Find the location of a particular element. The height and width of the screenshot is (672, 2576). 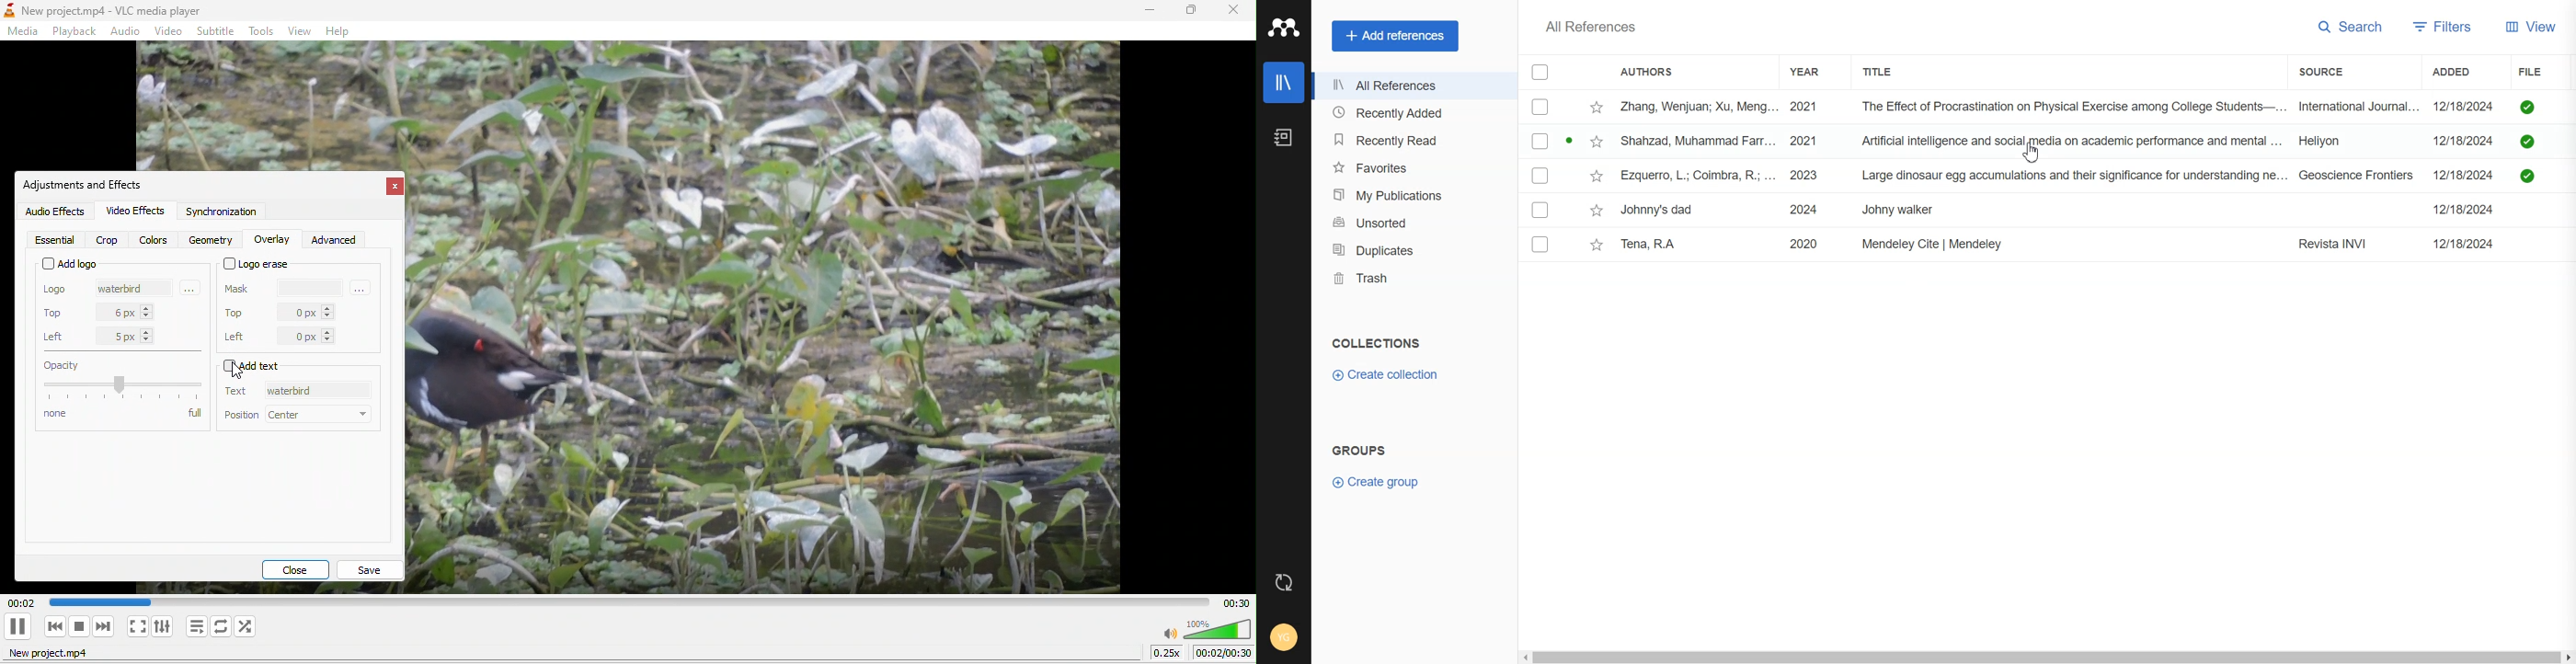

top is located at coordinates (58, 313).